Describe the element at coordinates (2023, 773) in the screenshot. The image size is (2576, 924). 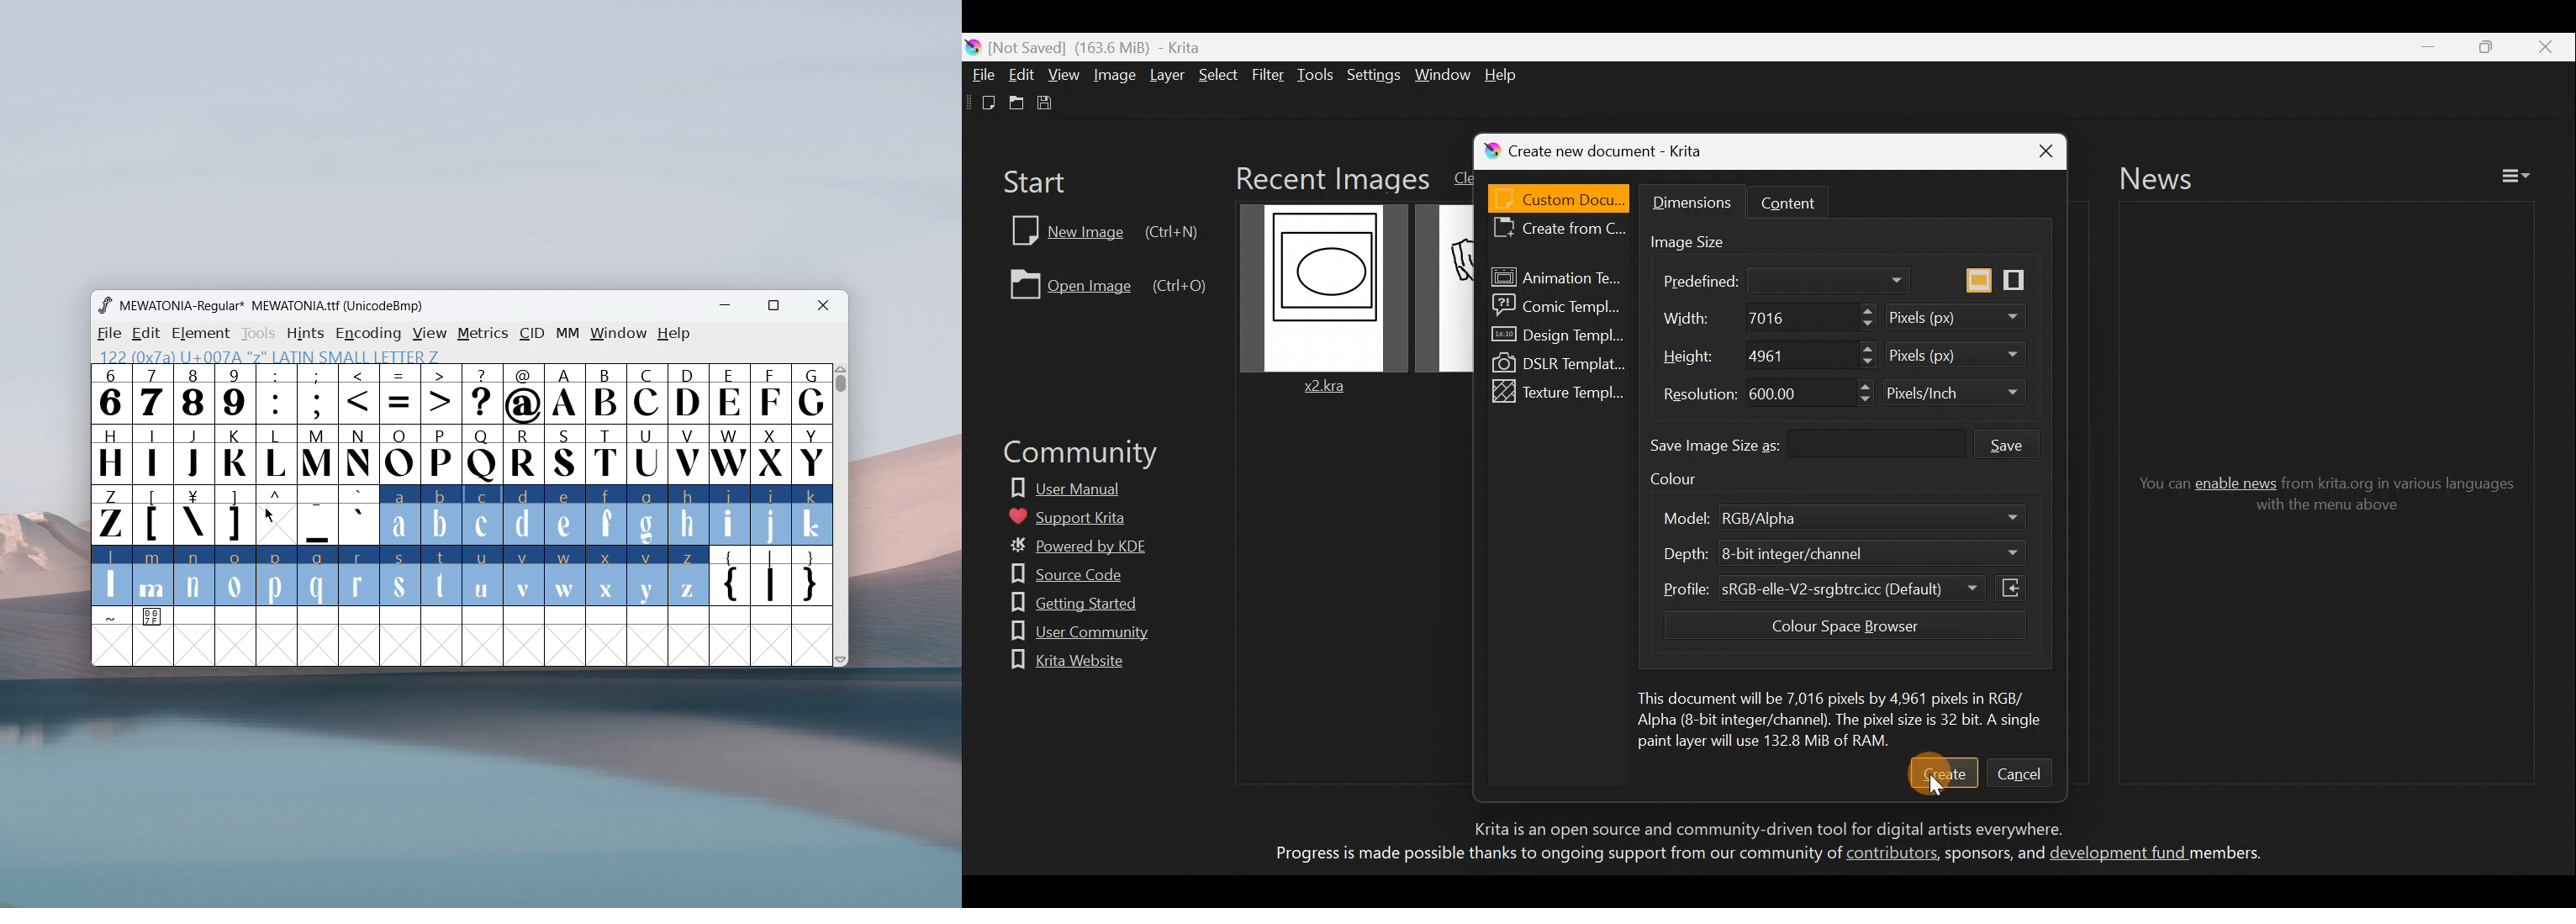
I see `Cancel` at that location.